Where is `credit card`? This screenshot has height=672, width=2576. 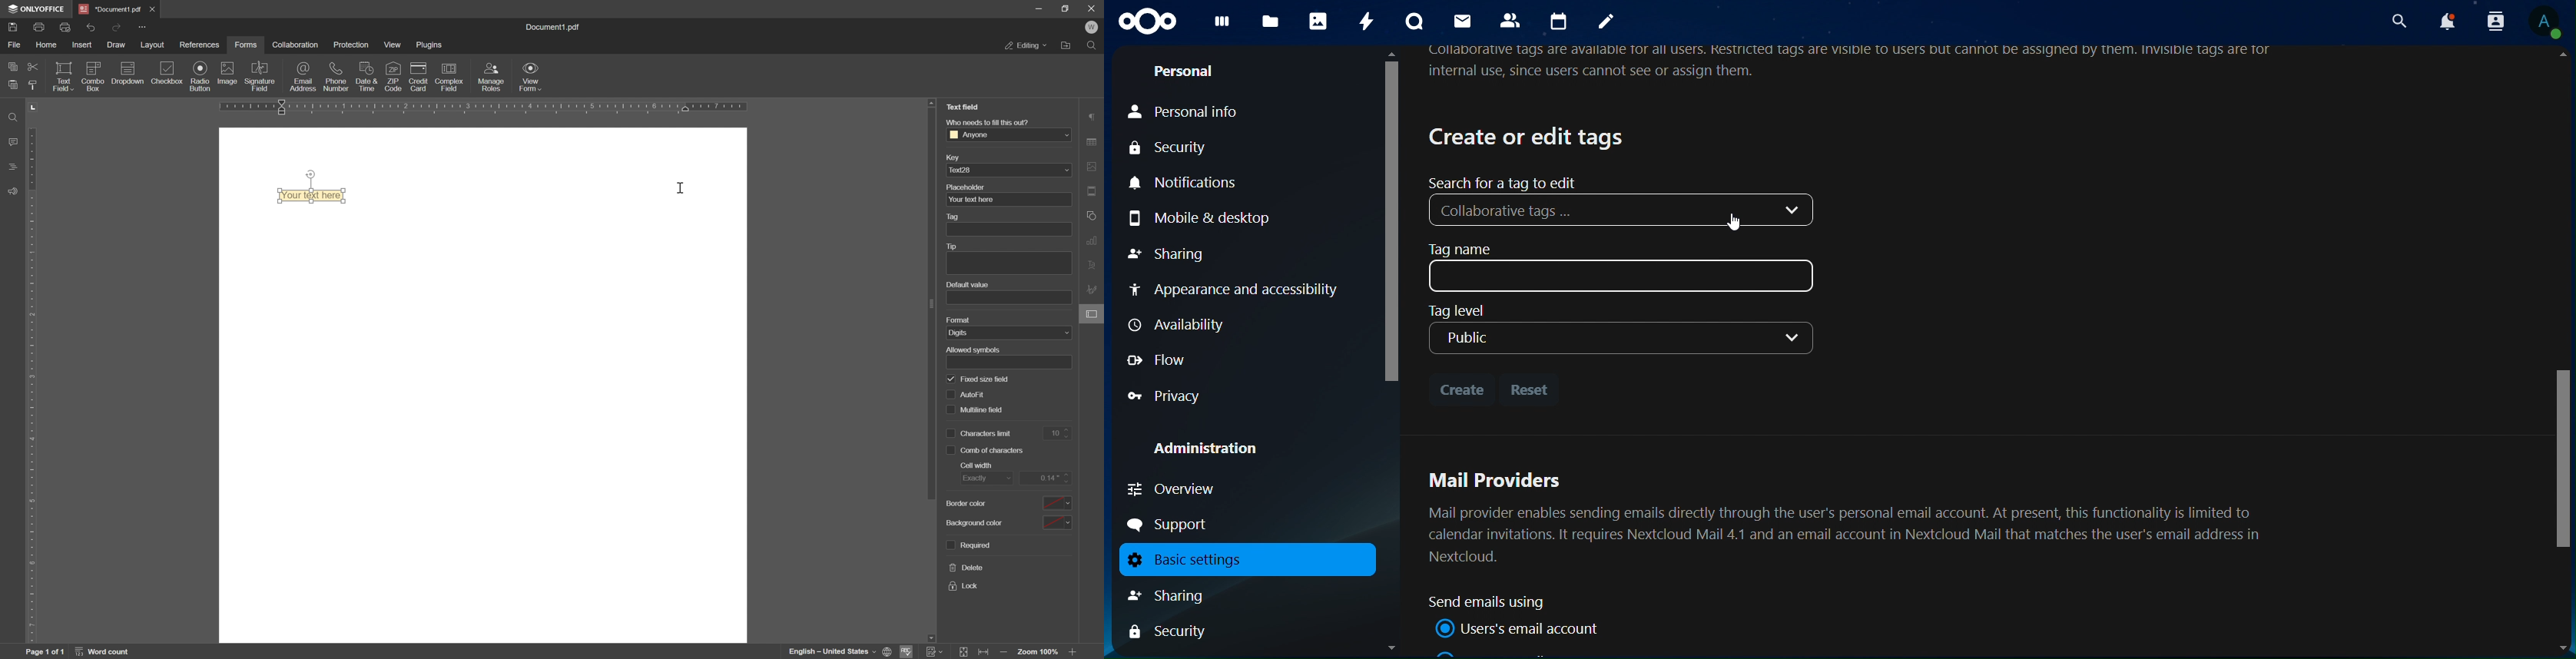 credit card is located at coordinates (418, 77).